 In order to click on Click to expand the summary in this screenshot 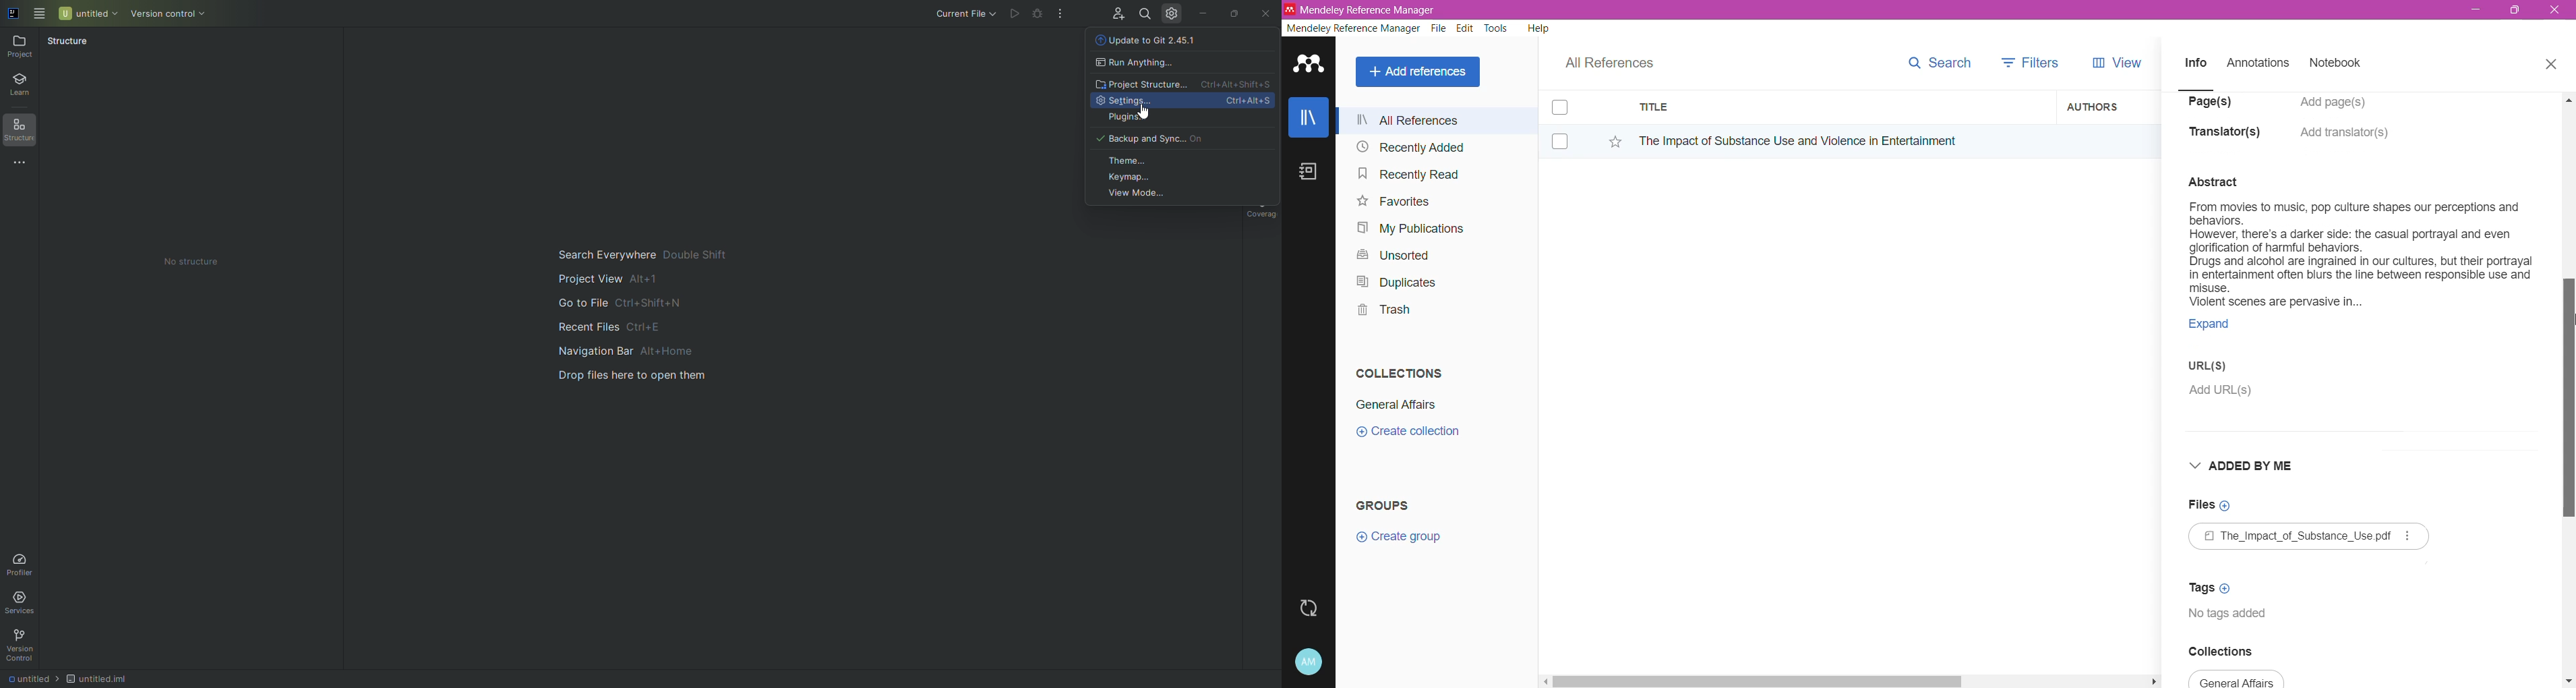, I will do `click(2219, 325)`.